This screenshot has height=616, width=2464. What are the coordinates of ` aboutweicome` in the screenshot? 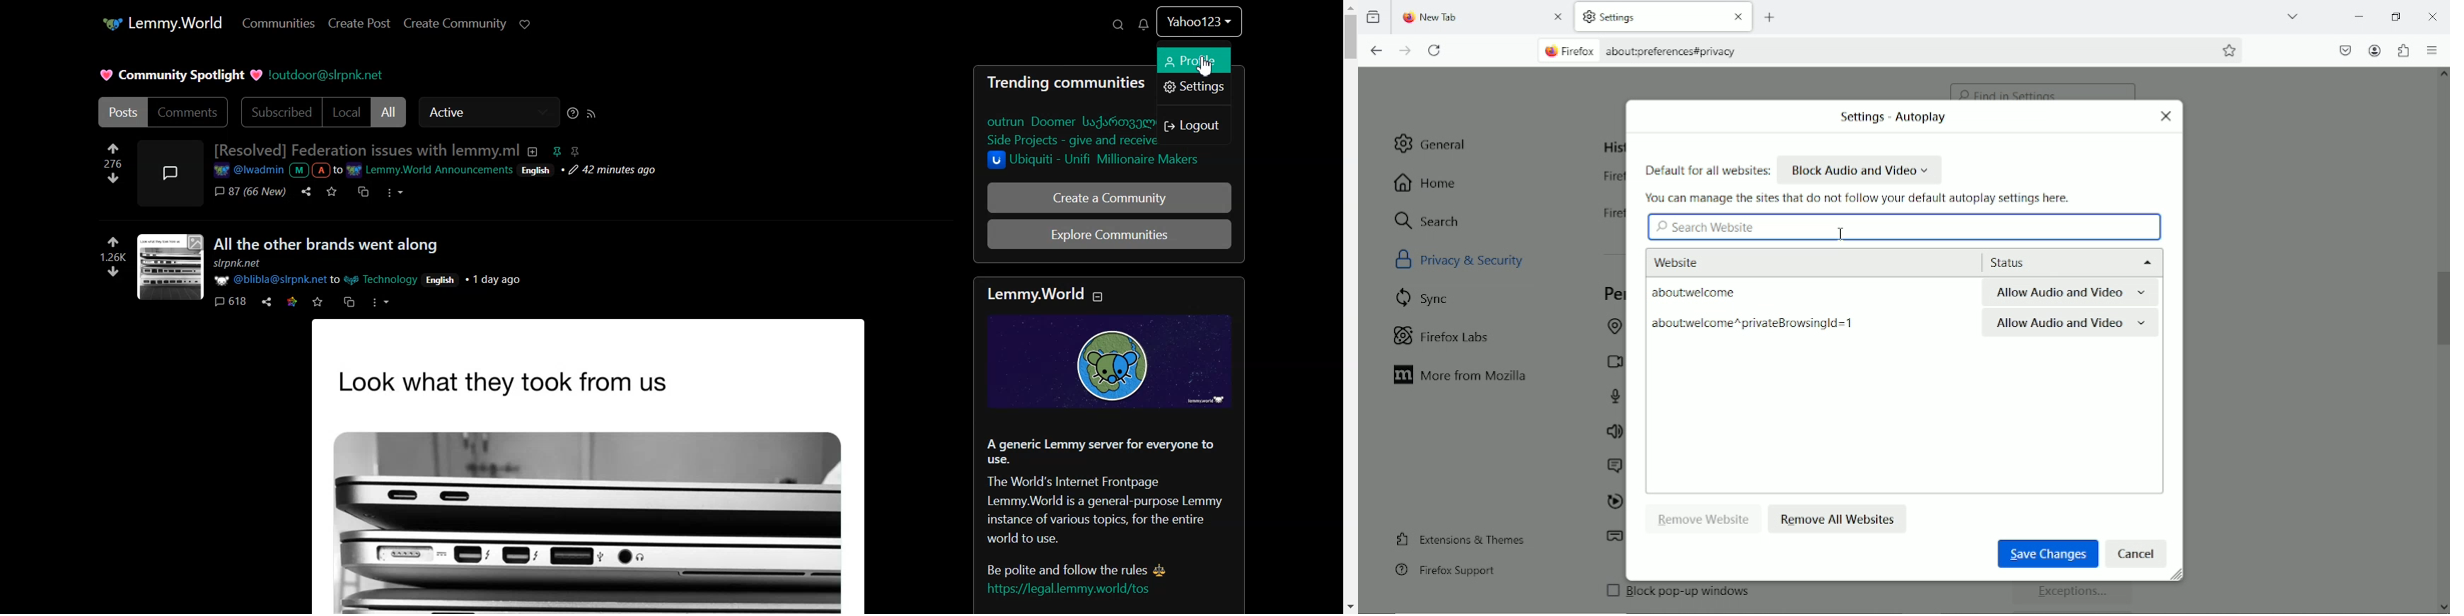 It's located at (1729, 293).